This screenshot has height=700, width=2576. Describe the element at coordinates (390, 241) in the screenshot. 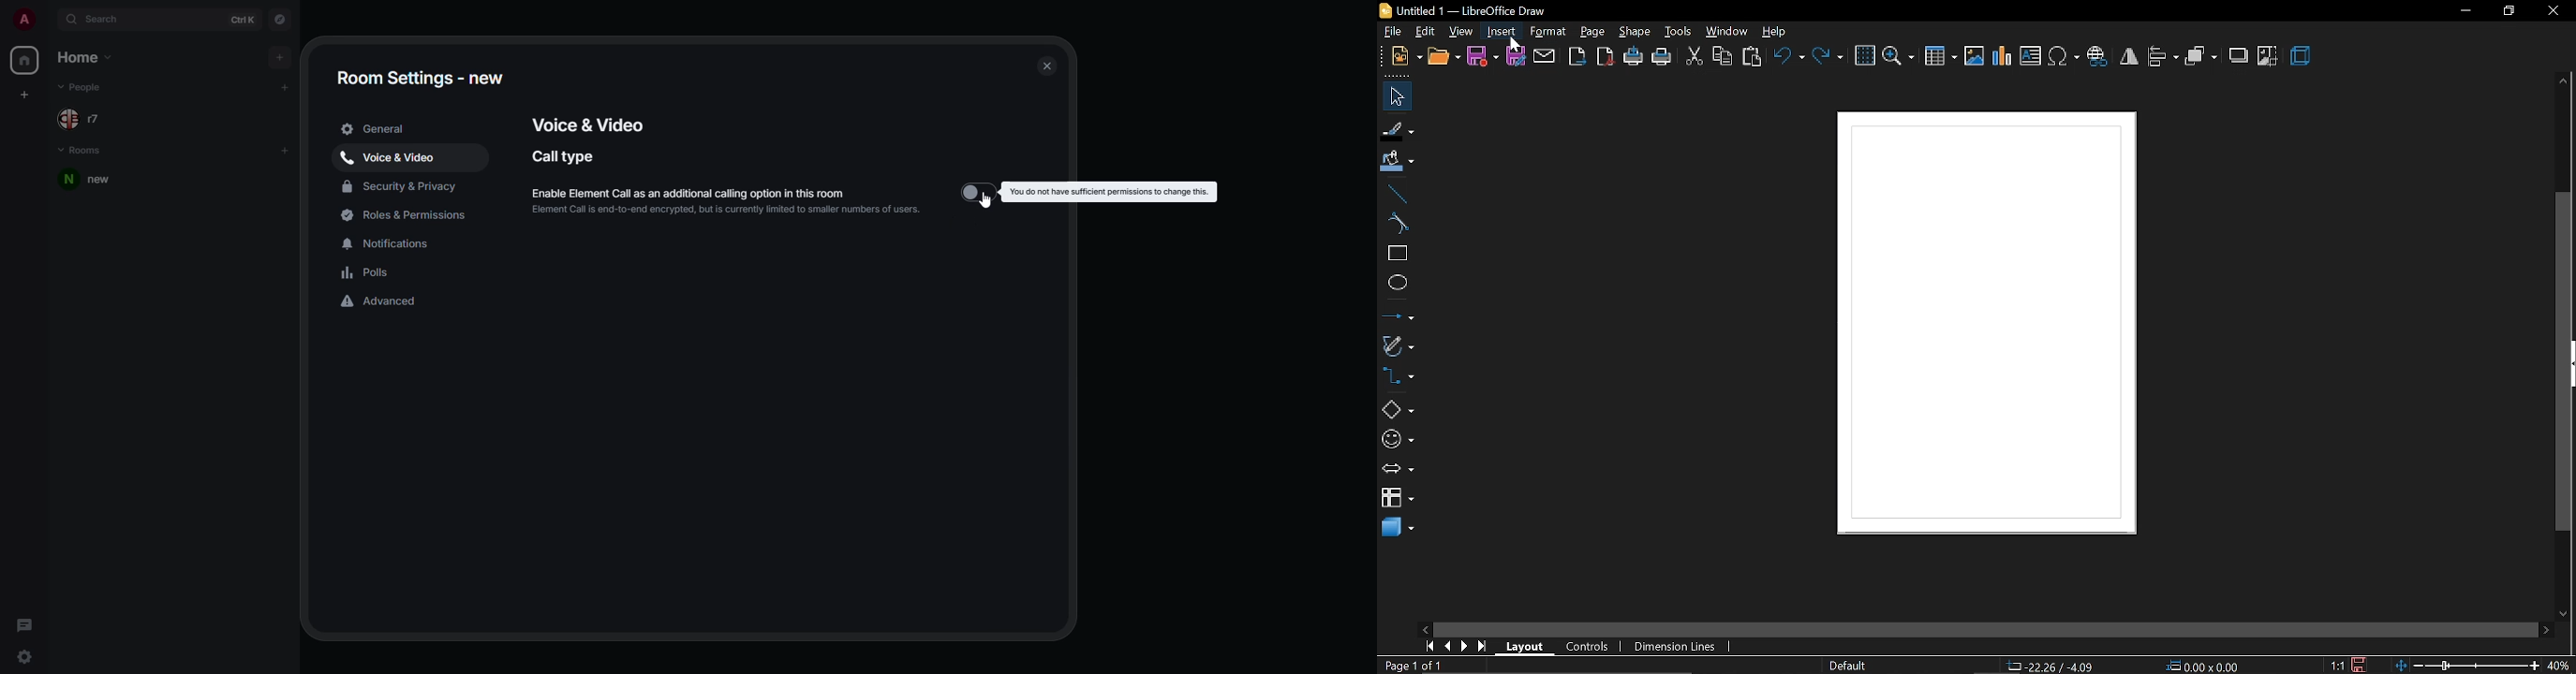

I see `notifications` at that location.